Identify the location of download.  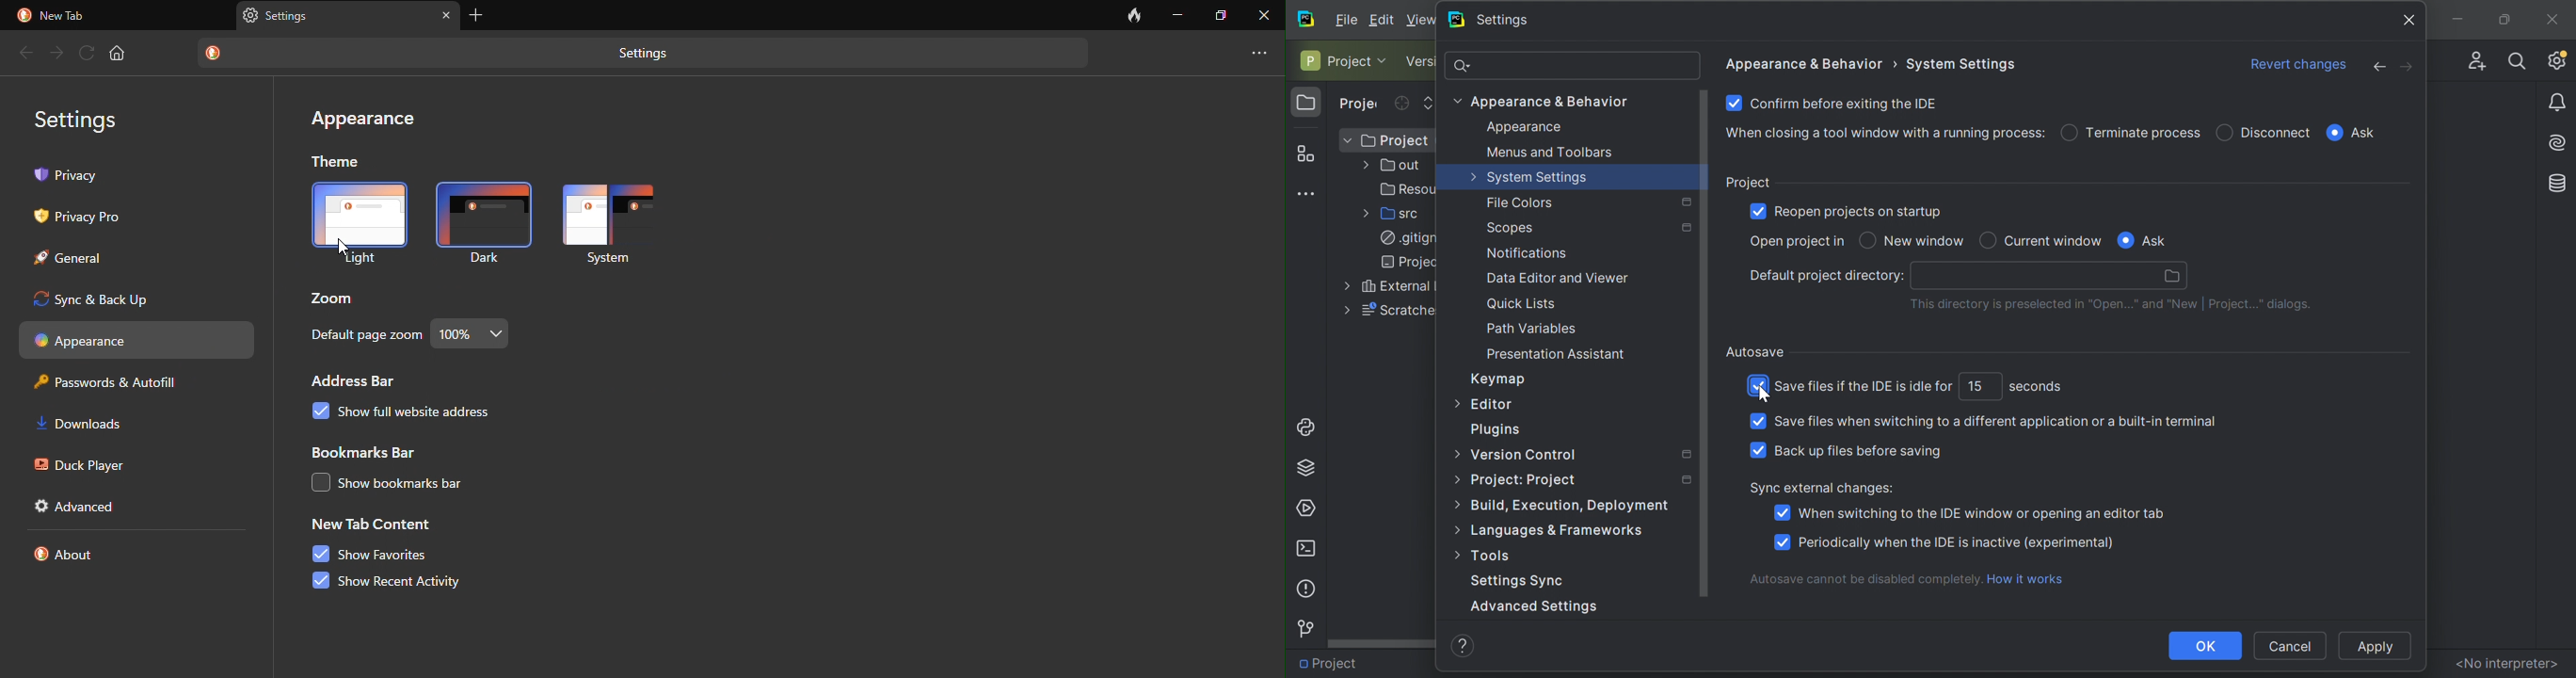
(90, 426).